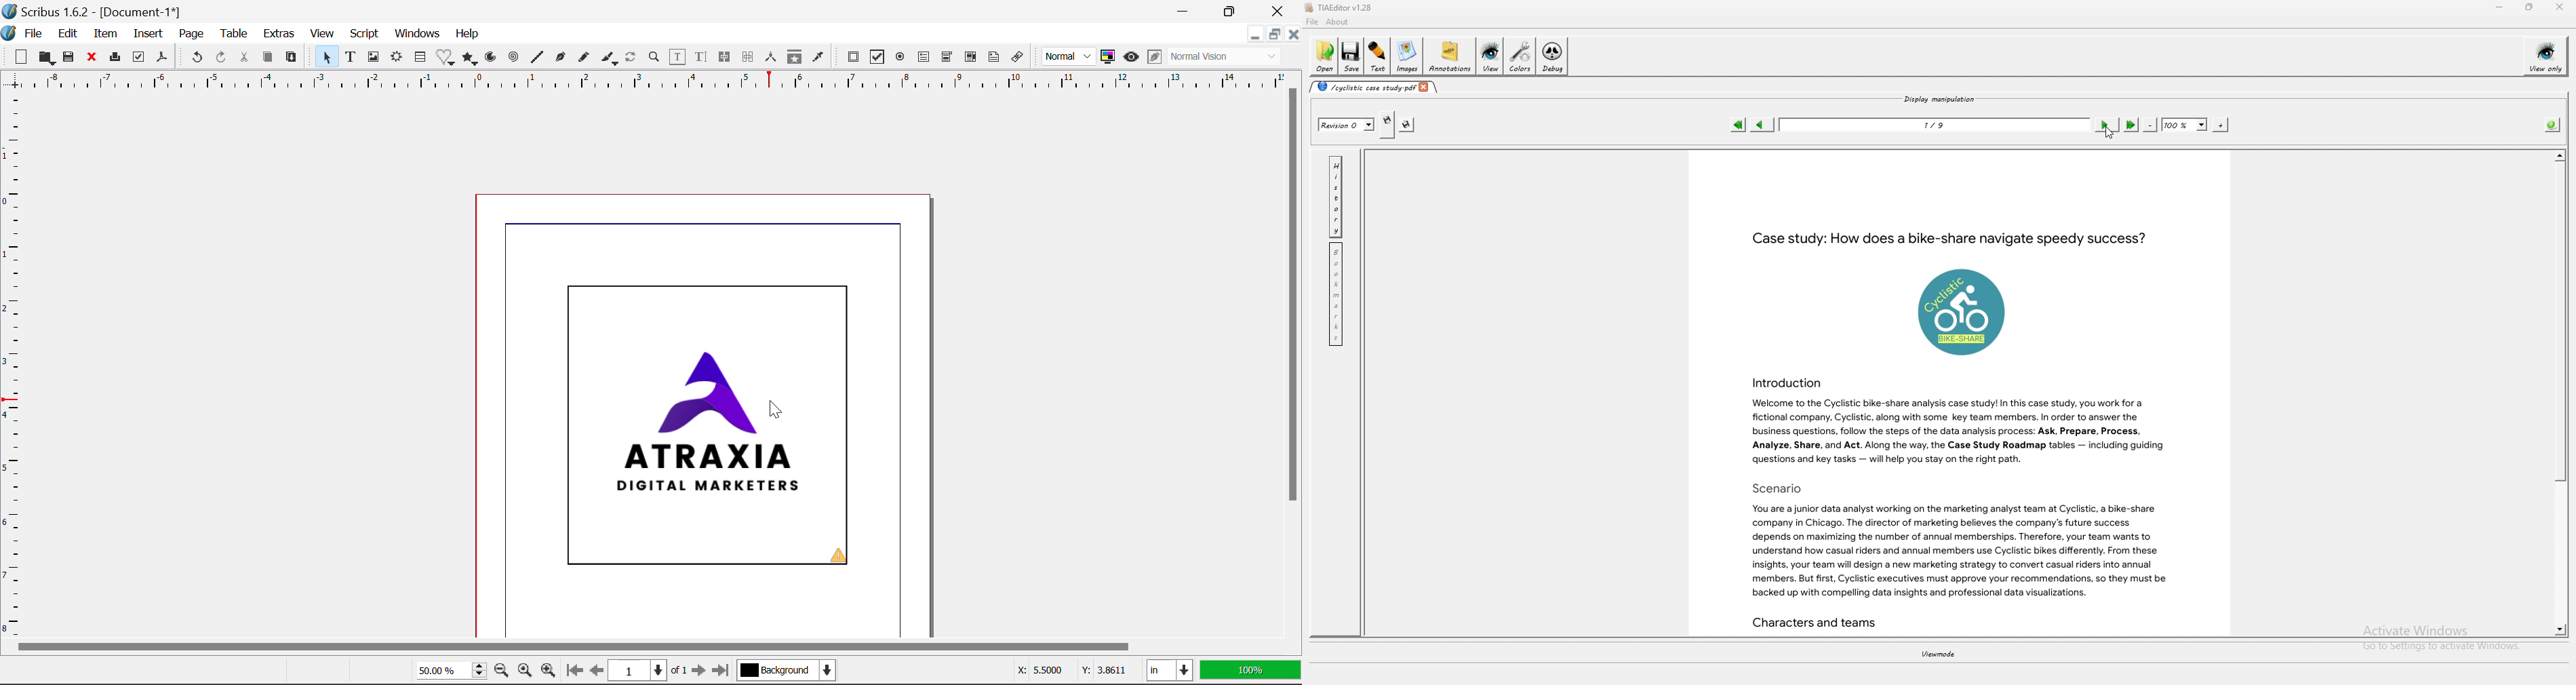 Image resolution: width=2576 pixels, height=700 pixels. What do you see at coordinates (351, 58) in the screenshot?
I see `Text Frame` at bounding box center [351, 58].